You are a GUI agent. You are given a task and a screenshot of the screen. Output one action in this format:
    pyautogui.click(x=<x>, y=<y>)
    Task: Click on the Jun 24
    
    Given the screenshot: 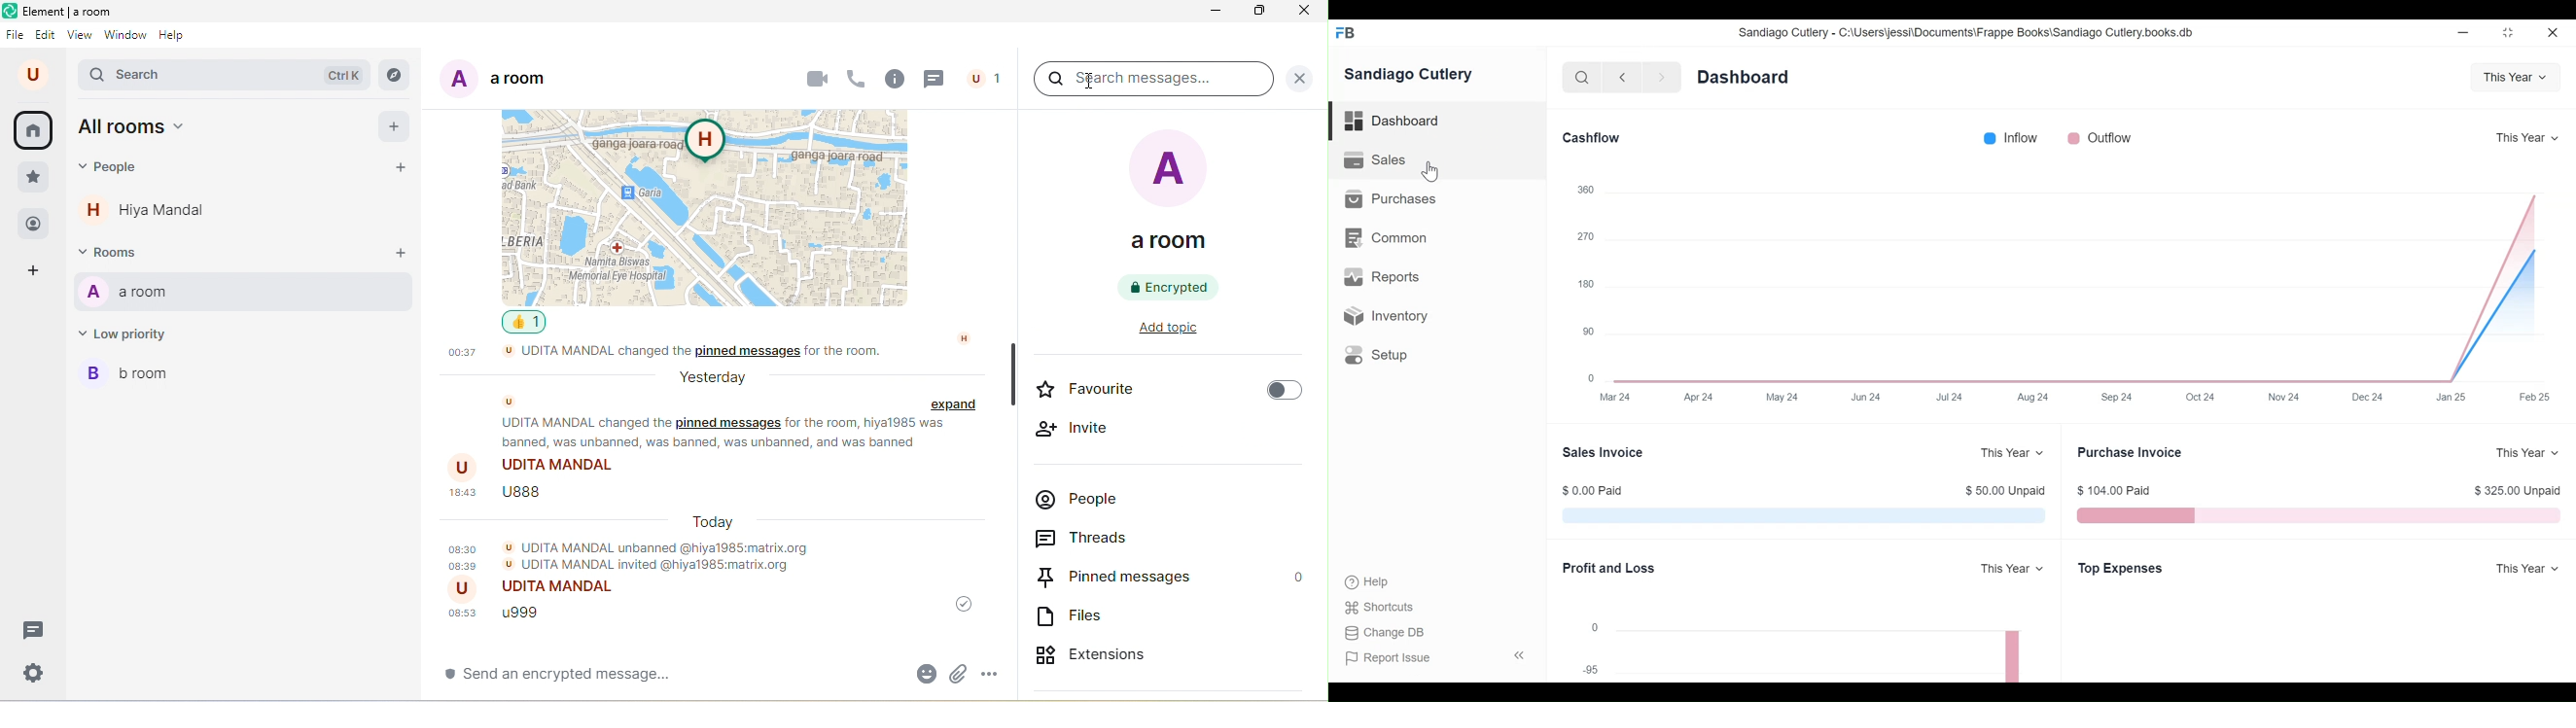 What is the action you would take?
    pyautogui.click(x=1865, y=396)
    